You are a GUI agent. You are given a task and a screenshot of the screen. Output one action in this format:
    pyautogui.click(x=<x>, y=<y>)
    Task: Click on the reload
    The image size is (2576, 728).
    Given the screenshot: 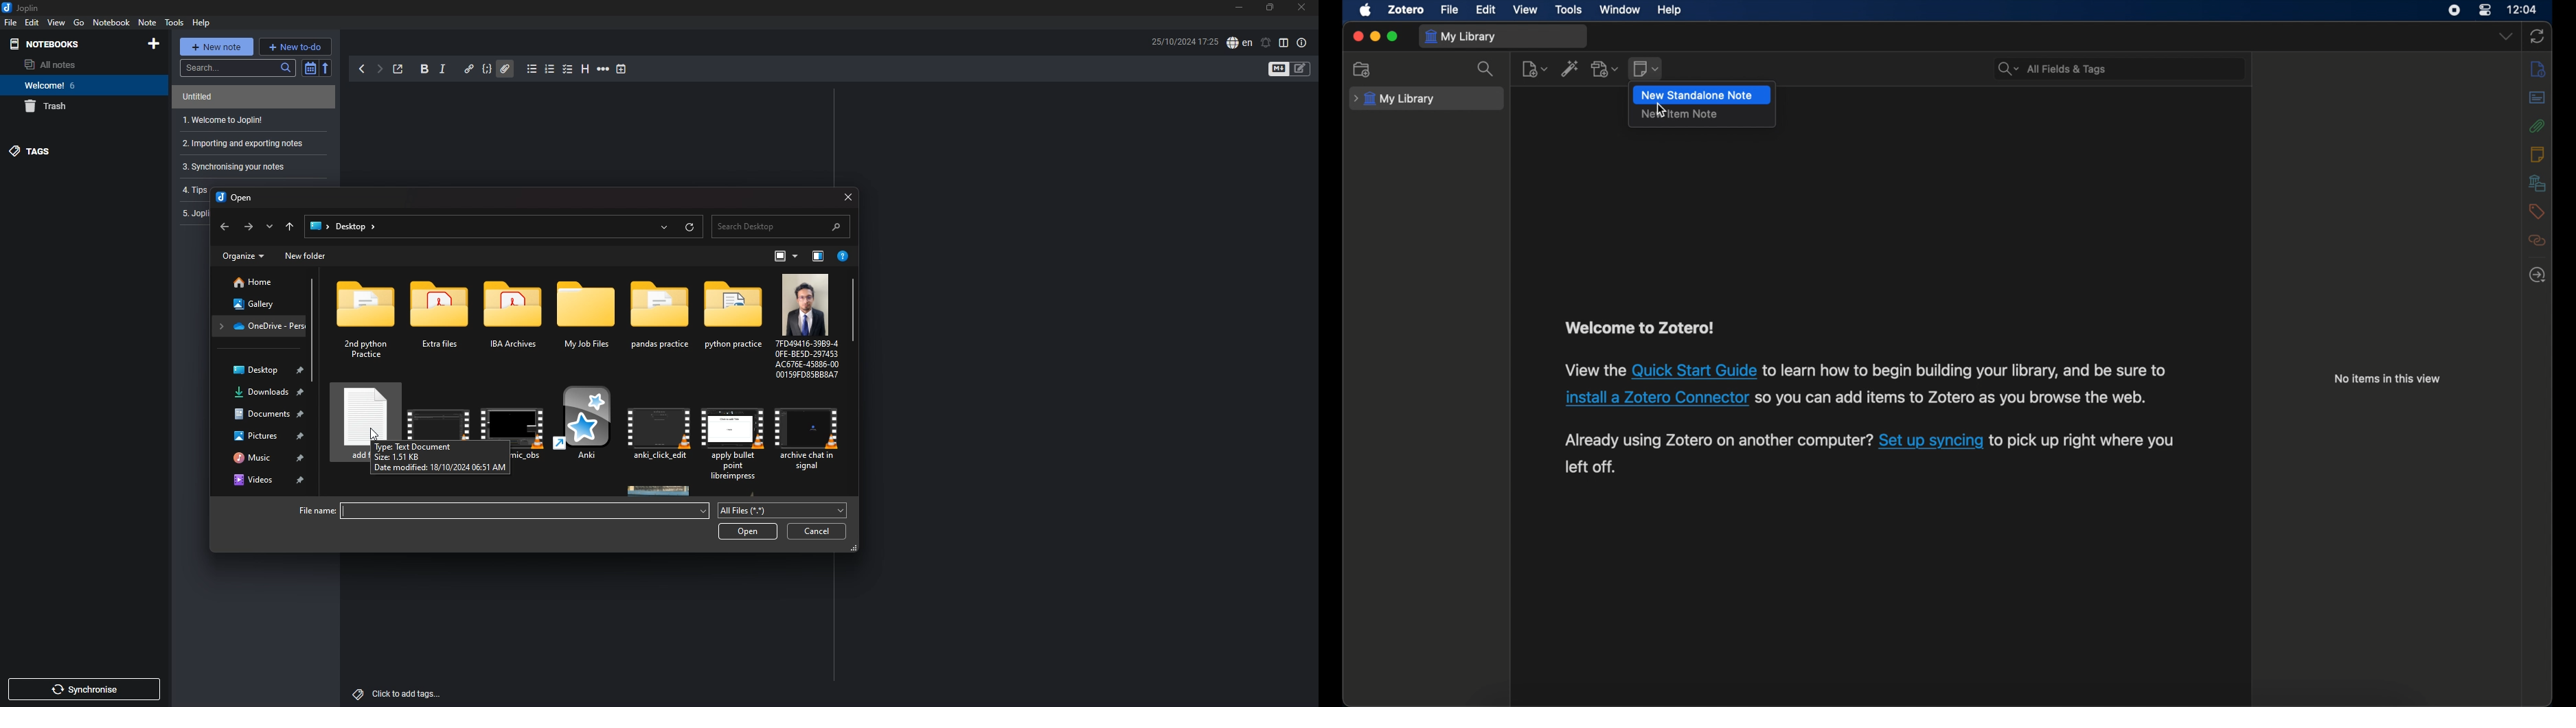 What is the action you would take?
    pyautogui.click(x=689, y=228)
    